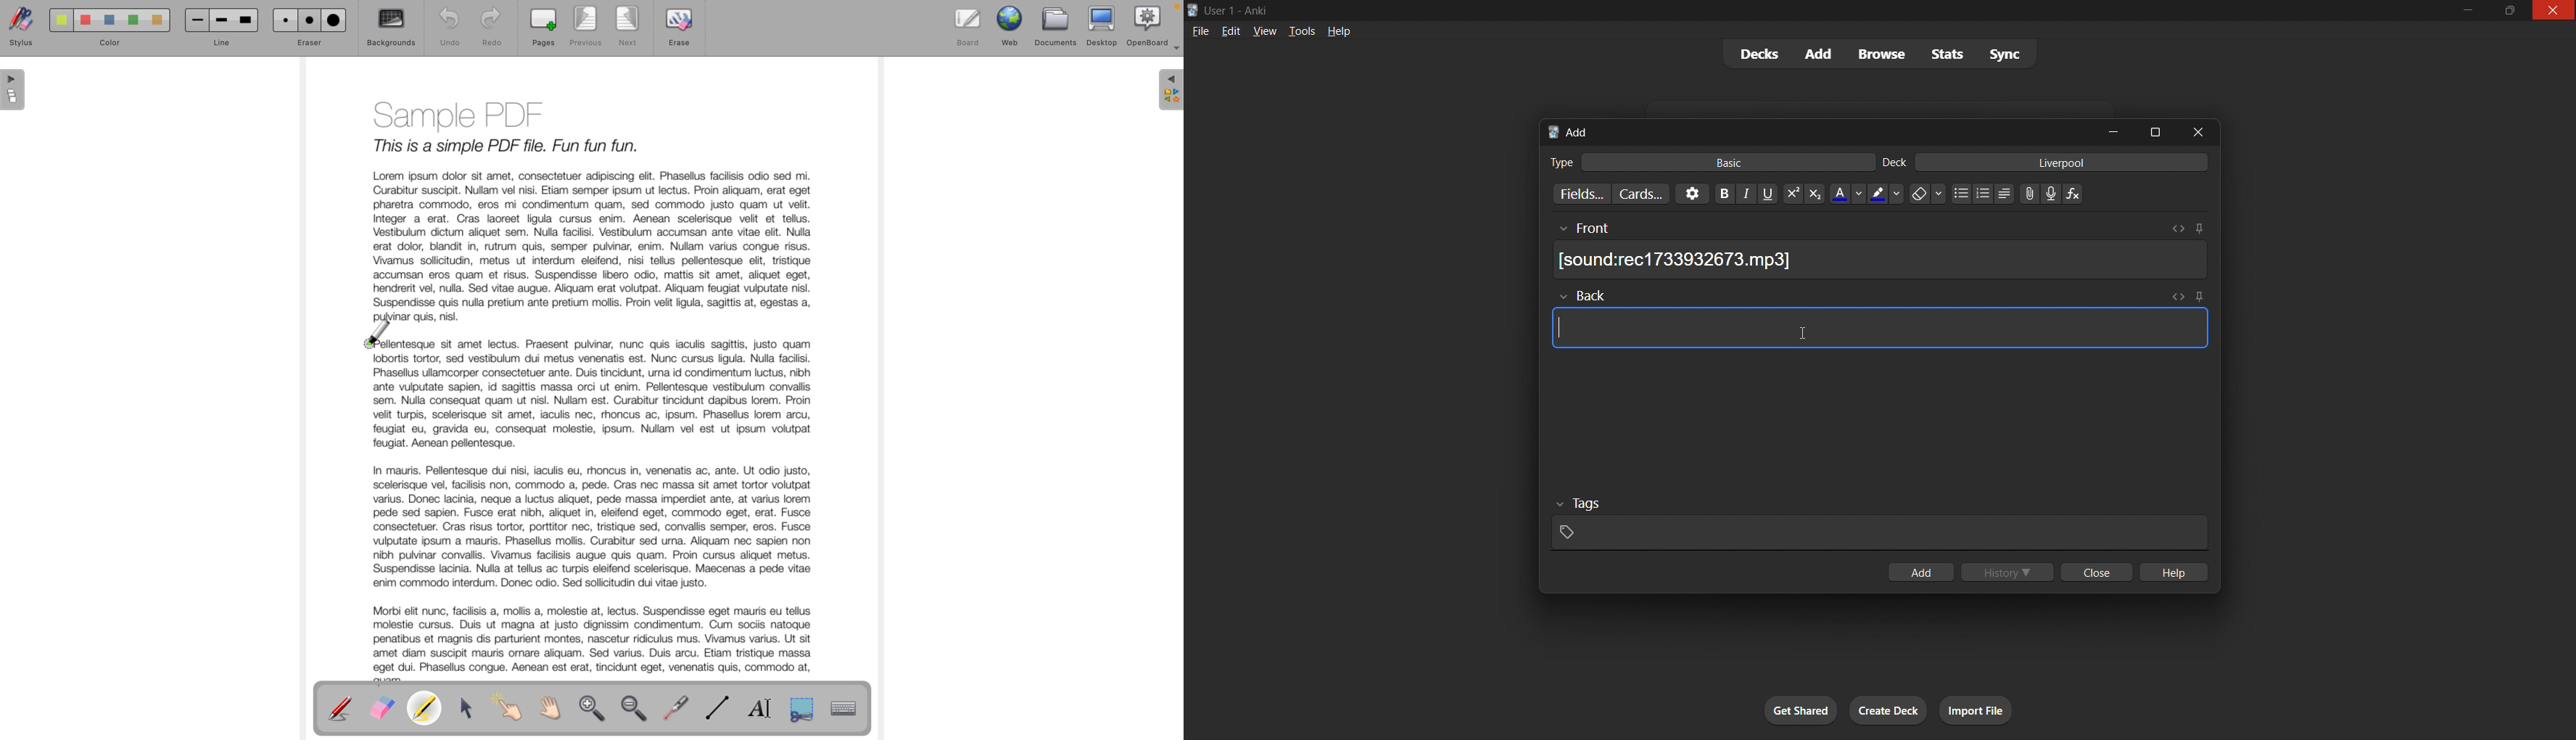 This screenshot has width=2576, height=756. What do you see at coordinates (1767, 194) in the screenshot?
I see `underline` at bounding box center [1767, 194].